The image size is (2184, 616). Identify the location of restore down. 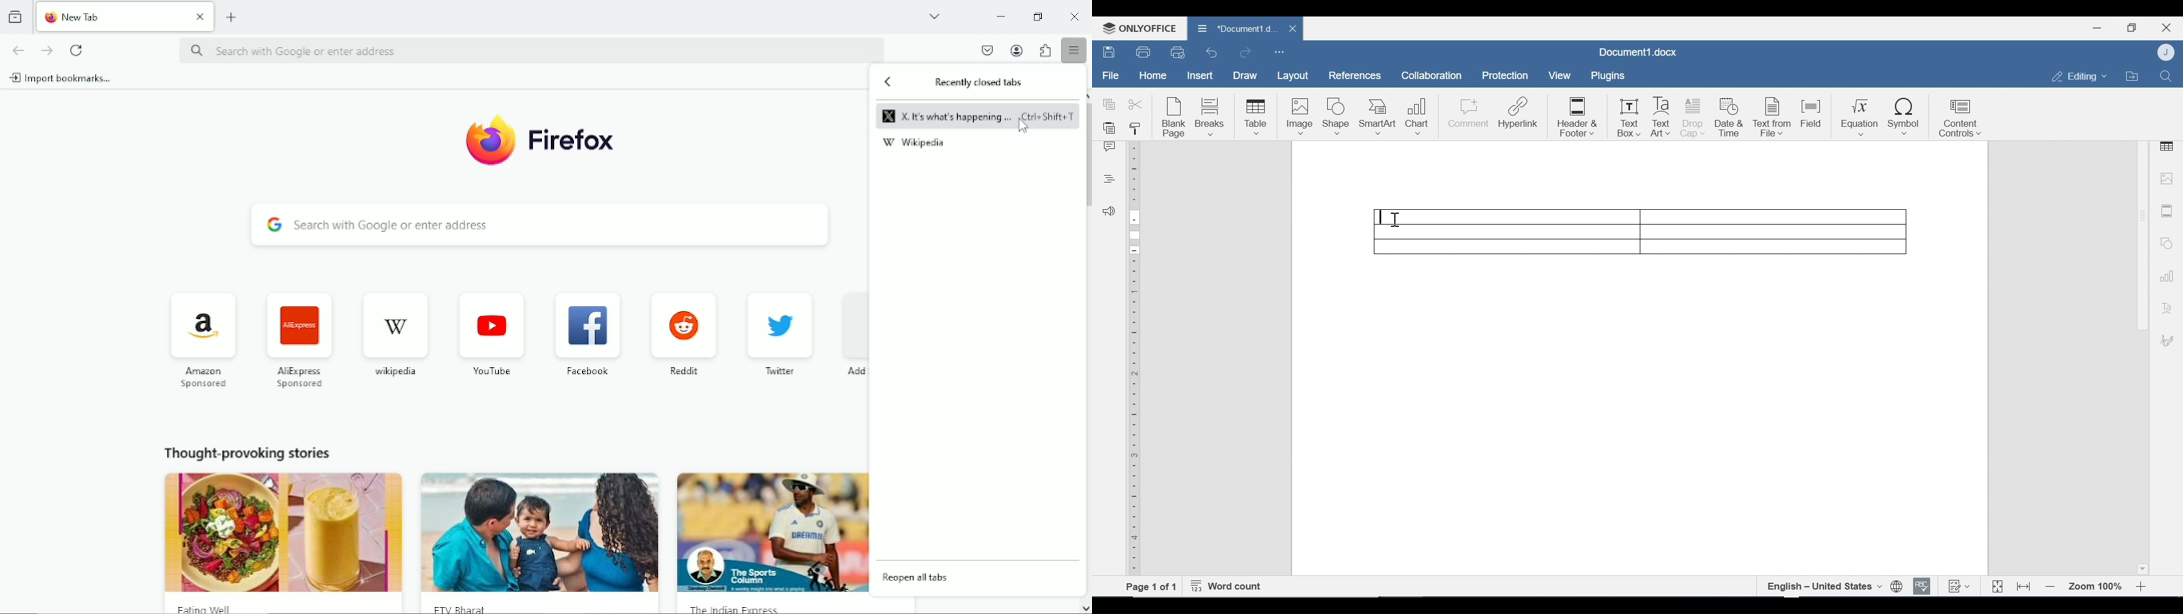
(1037, 18).